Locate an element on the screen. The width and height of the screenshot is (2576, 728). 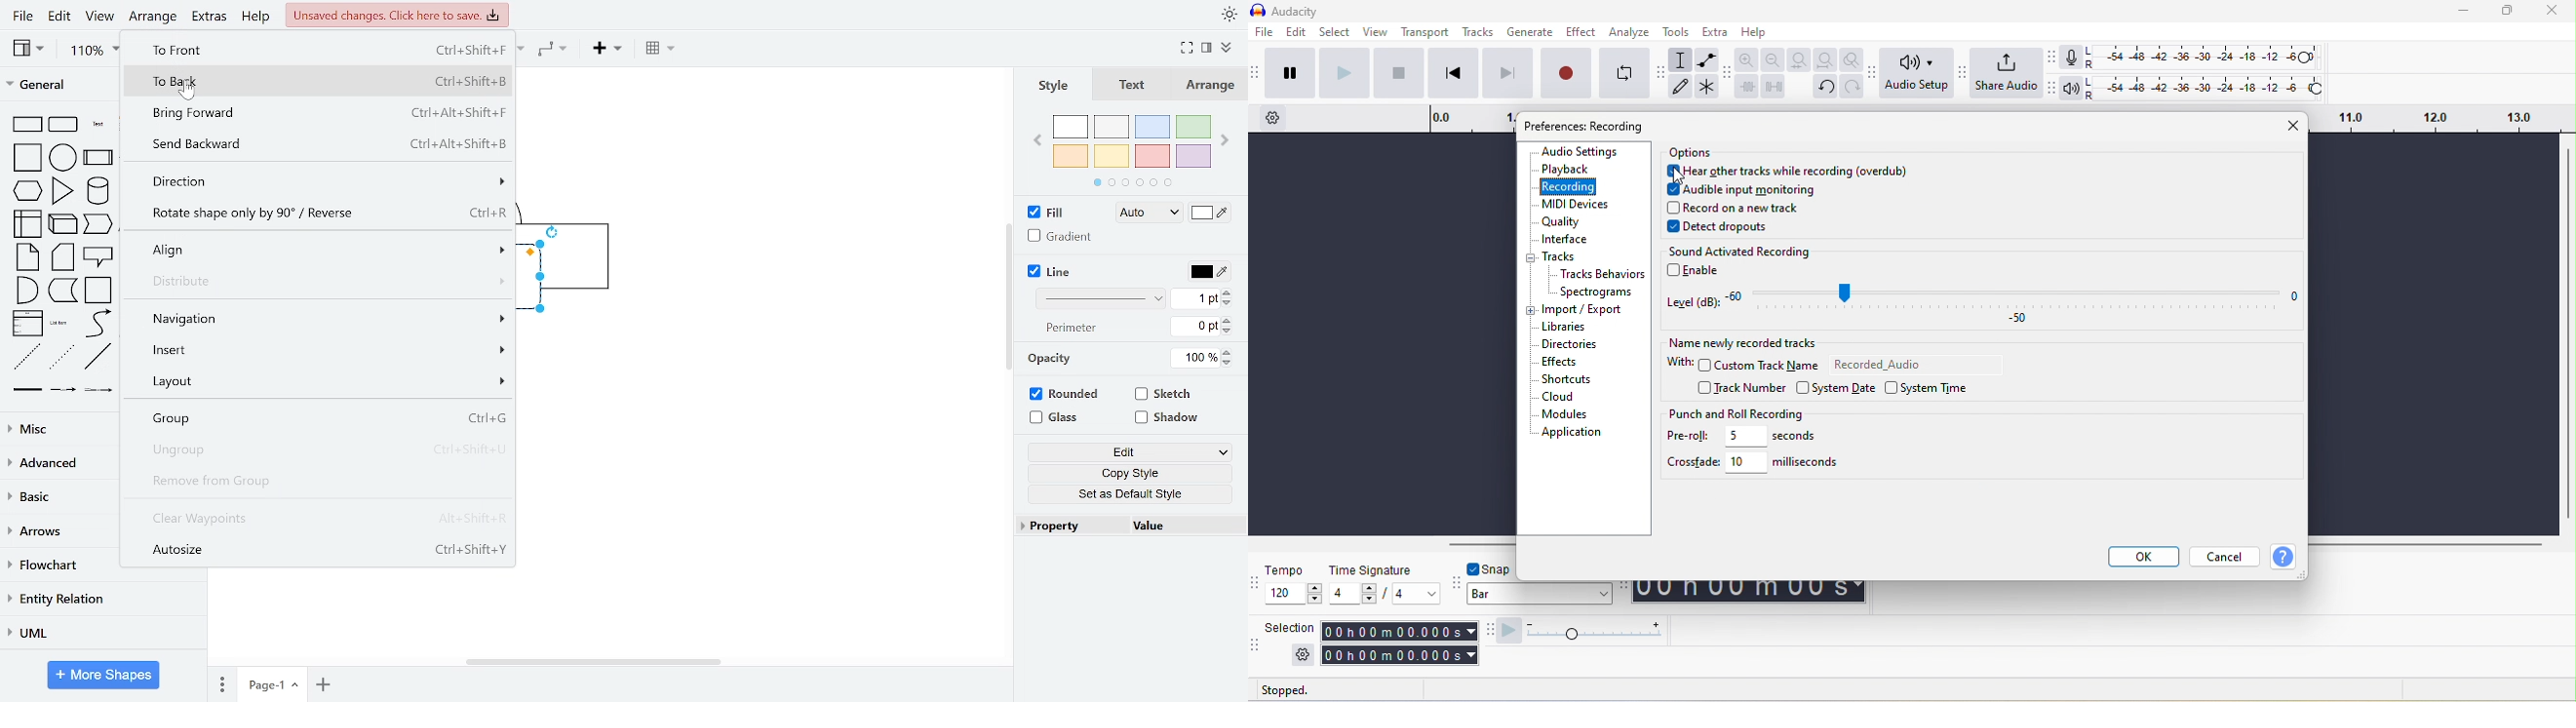
effect is located at coordinates (1582, 33).